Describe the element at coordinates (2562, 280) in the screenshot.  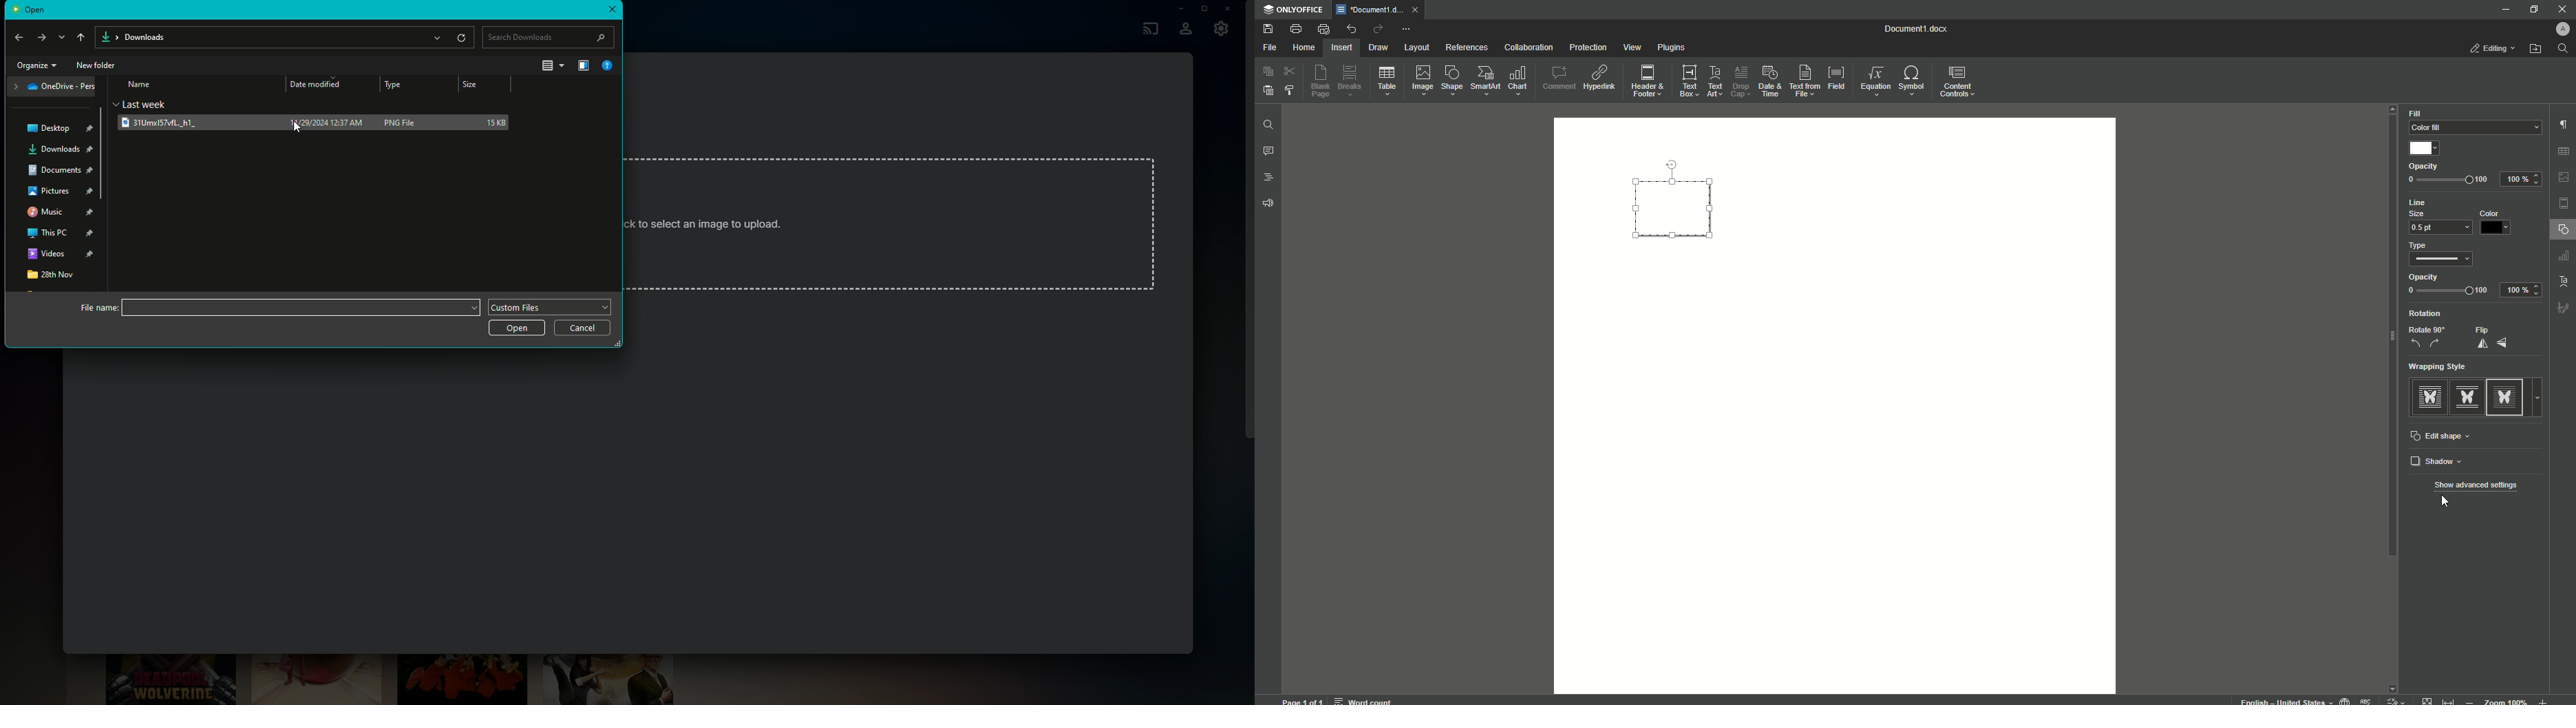
I see `Text Art Settings` at that location.